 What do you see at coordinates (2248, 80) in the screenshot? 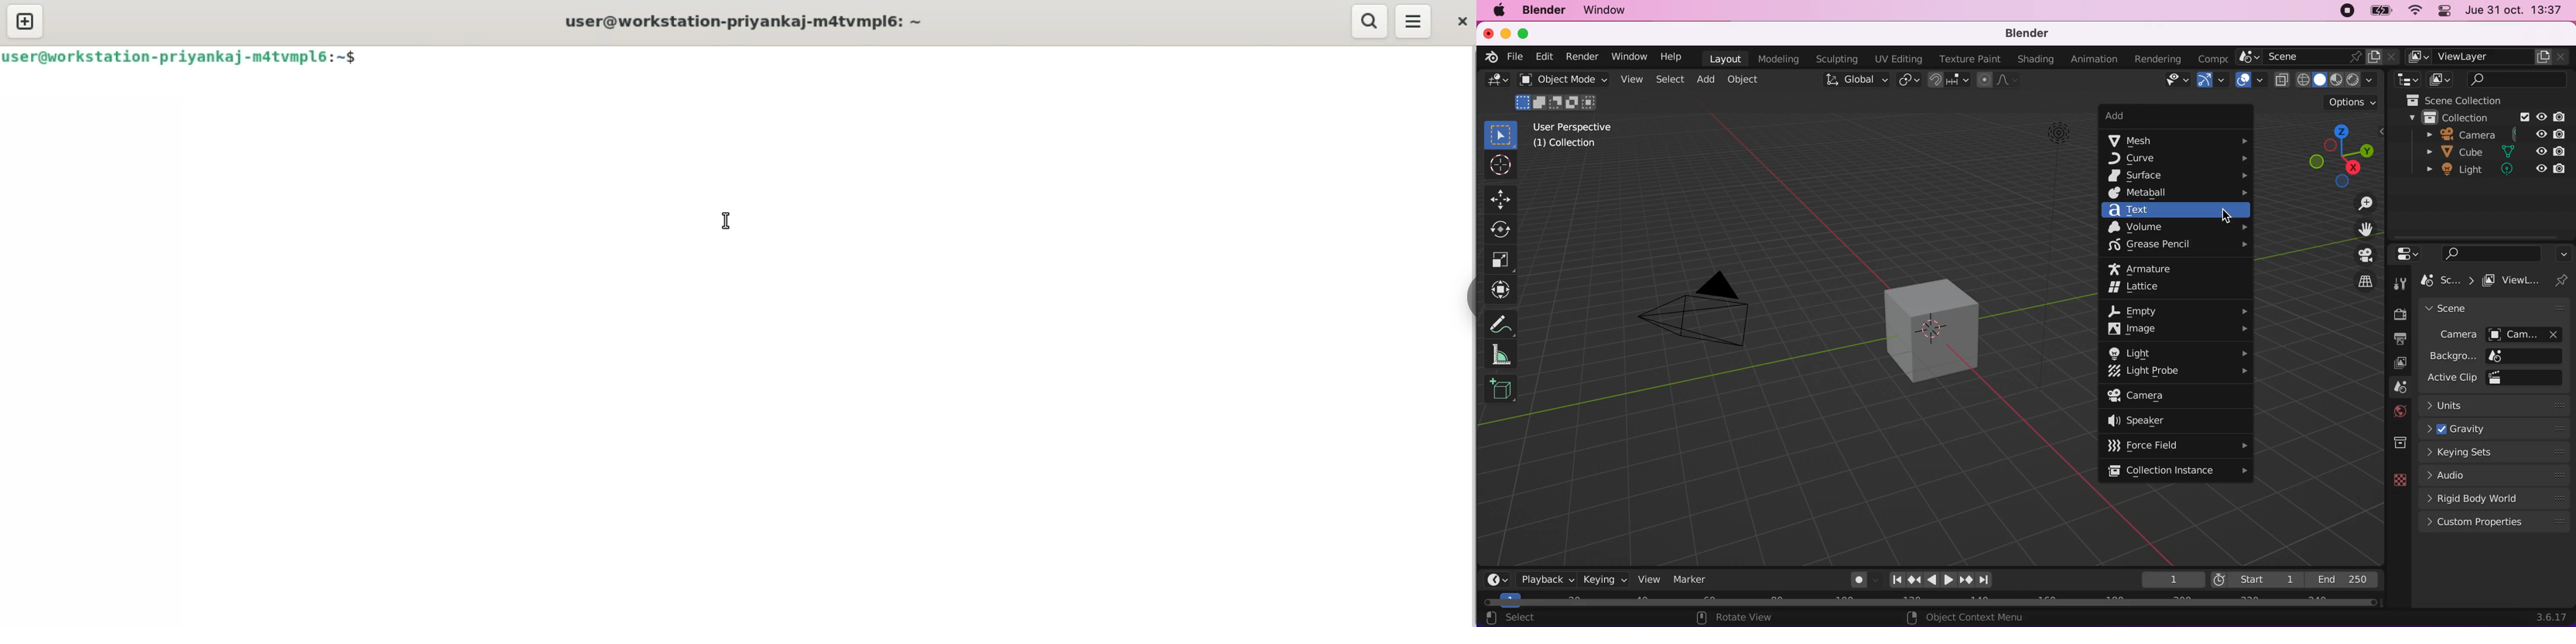
I see `overlays` at bounding box center [2248, 80].